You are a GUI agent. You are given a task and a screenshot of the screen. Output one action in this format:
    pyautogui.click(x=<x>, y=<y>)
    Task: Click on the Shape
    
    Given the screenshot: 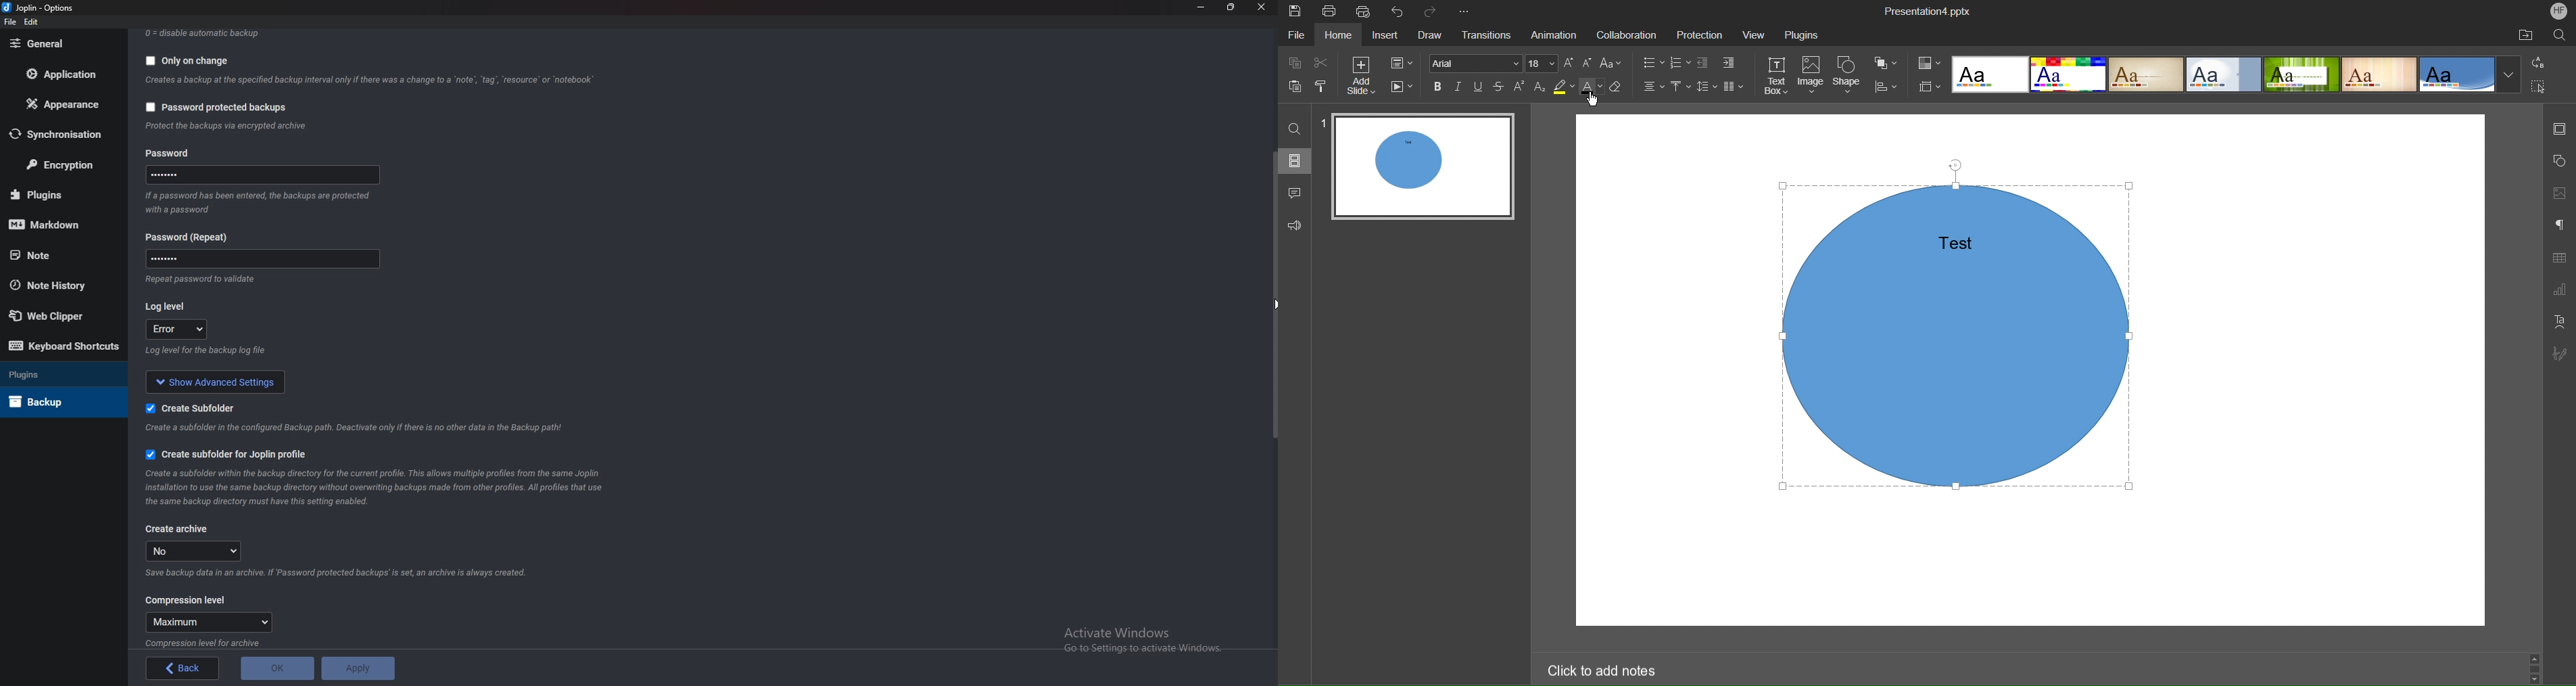 What is the action you would take?
    pyautogui.click(x=1849, y=76)
    